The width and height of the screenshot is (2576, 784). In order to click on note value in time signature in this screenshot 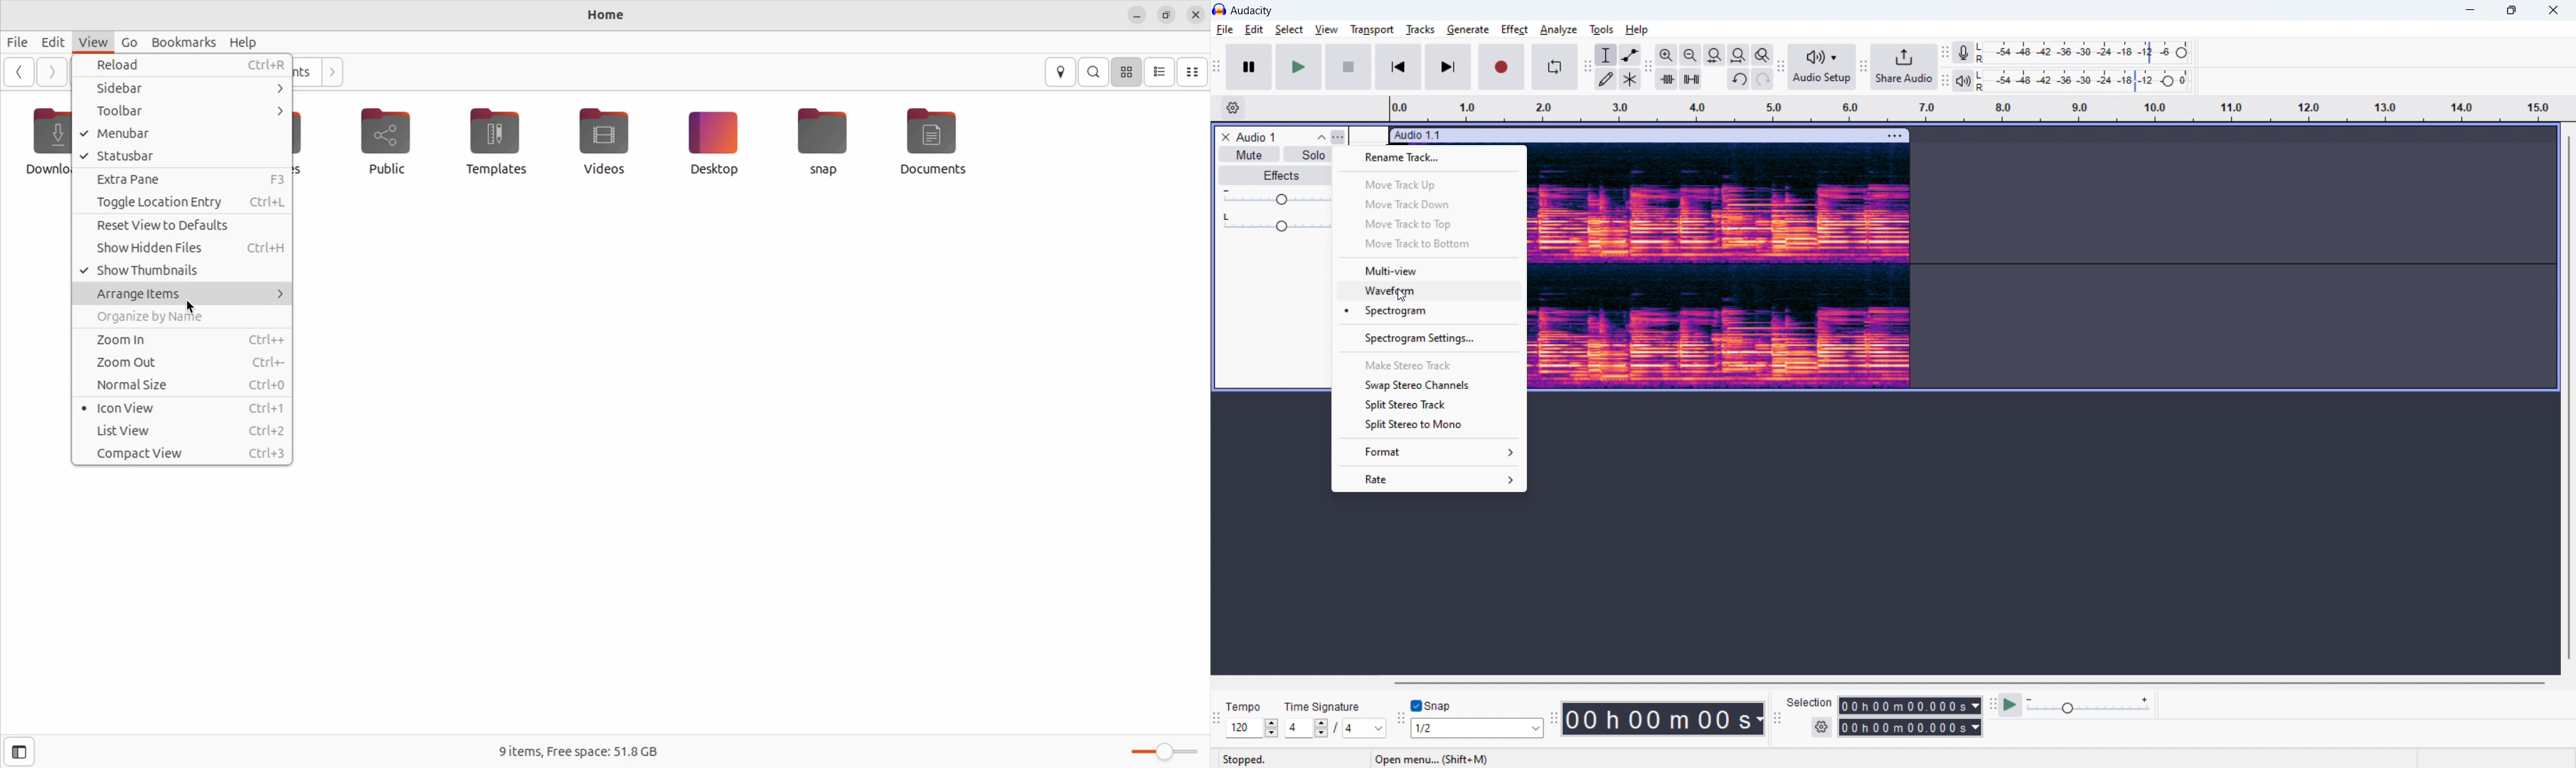, I will do `click(1368, 730)`.